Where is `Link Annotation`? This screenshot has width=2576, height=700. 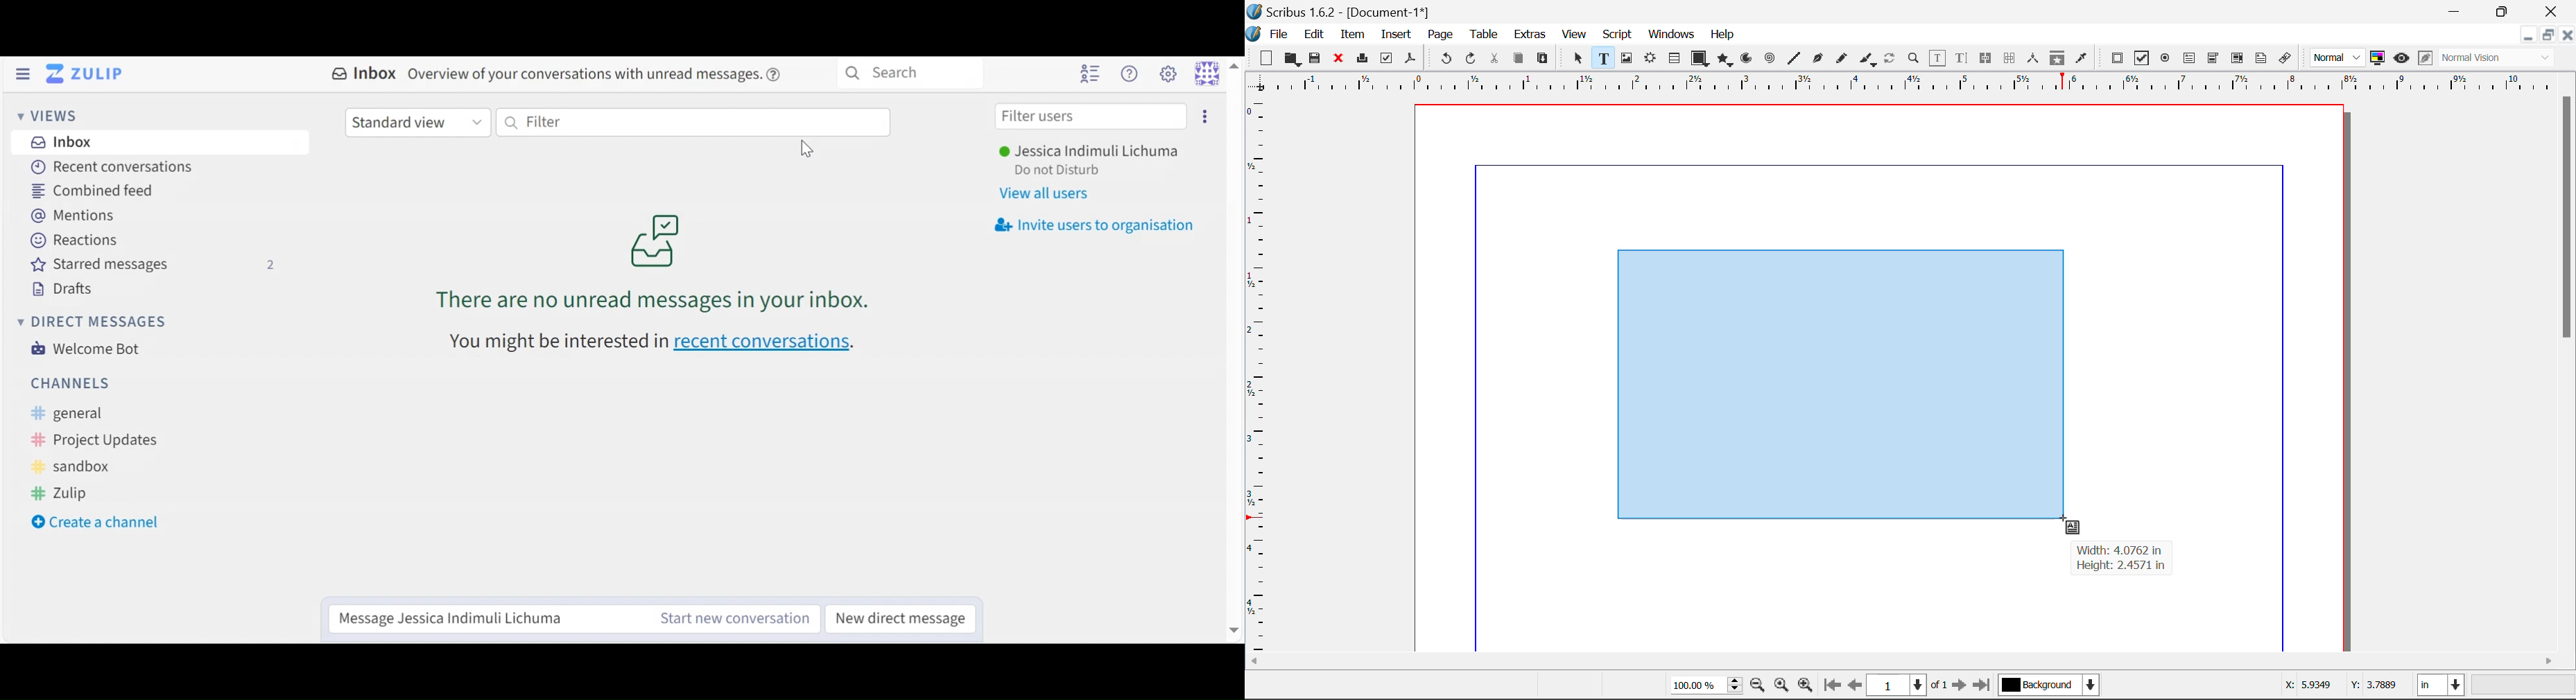
Link Annotation is located at coordinates (2284, 58).